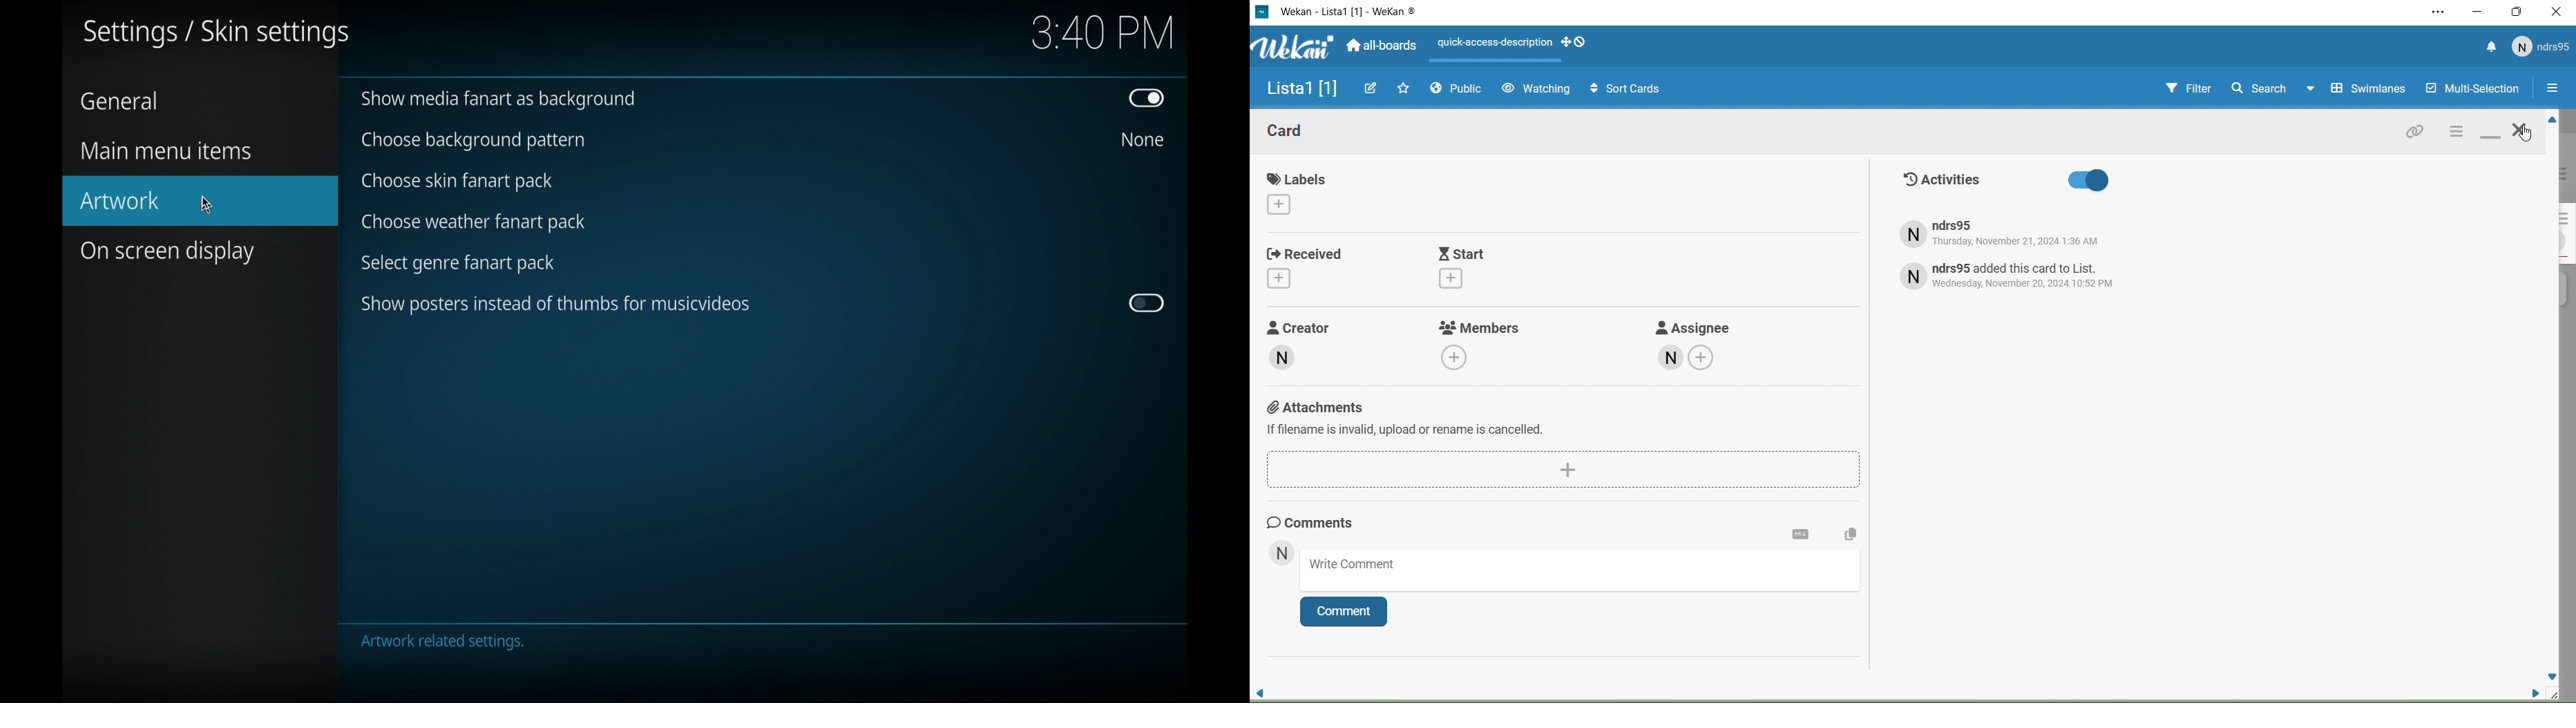  What do you see at coordinates (2553, 675) in the screenshot?
I see `move down` at bounding box center [2553, 675].